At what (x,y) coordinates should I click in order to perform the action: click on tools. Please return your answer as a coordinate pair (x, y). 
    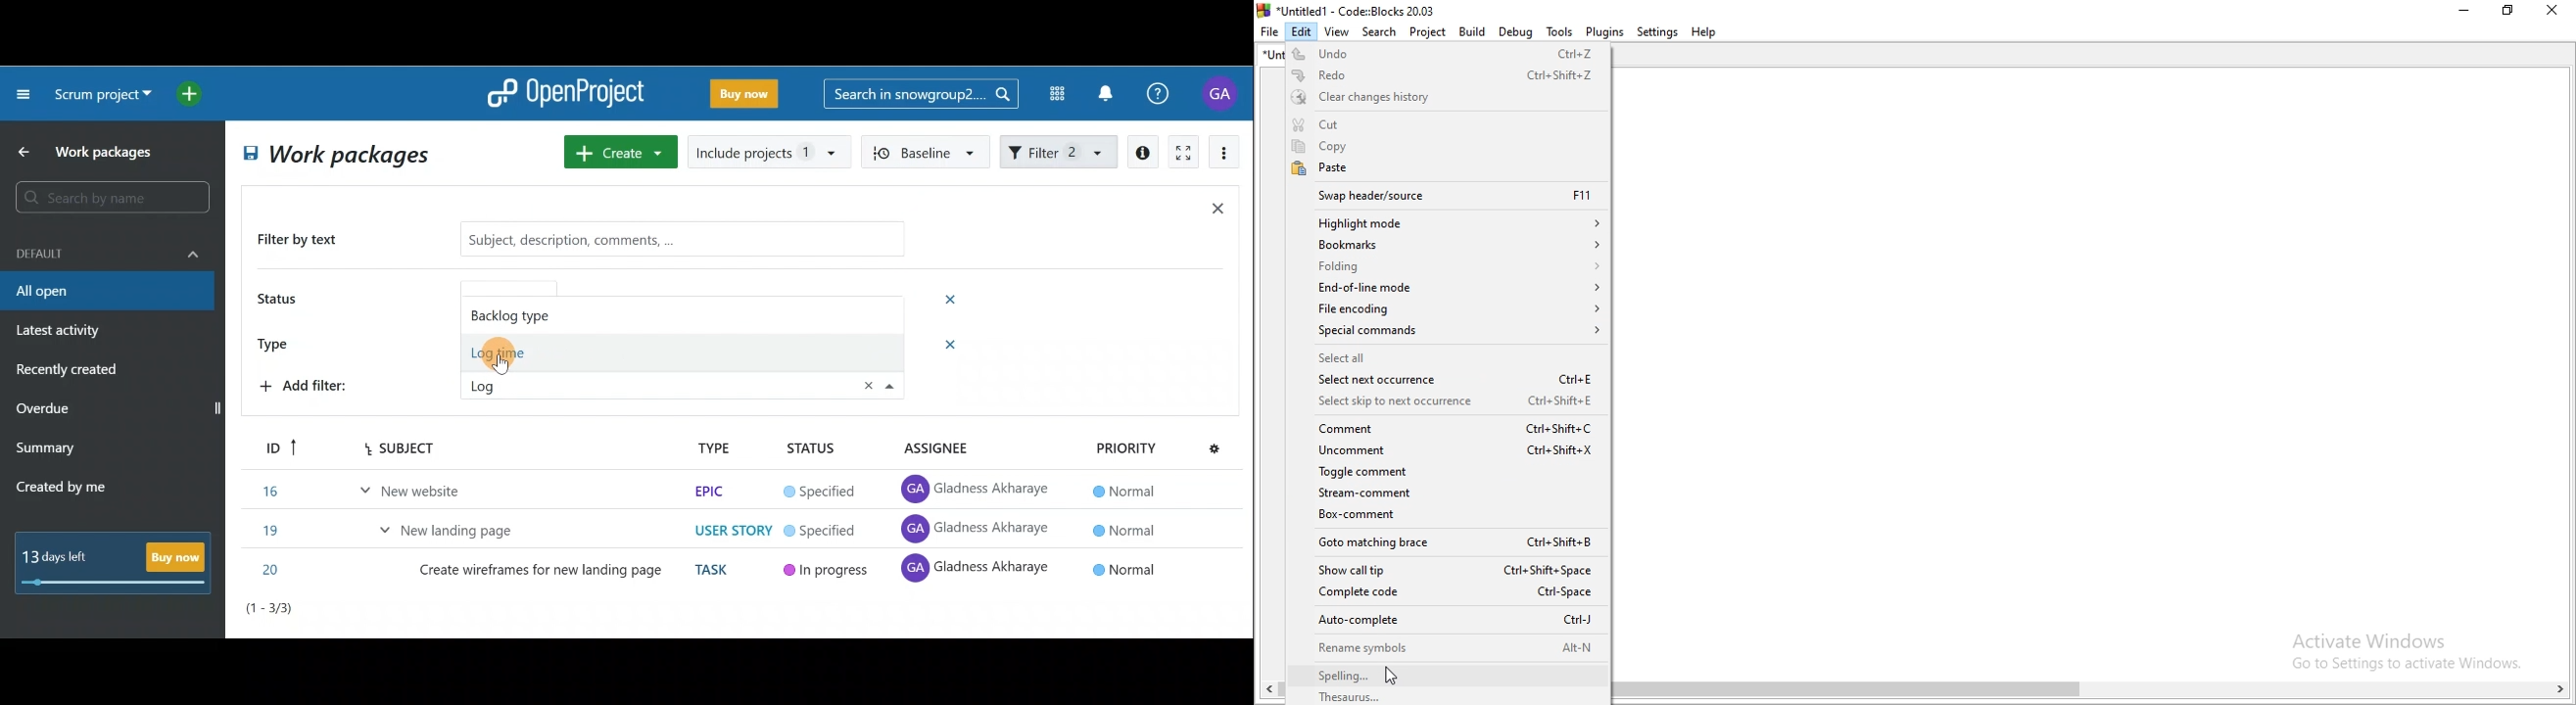
    Looking at the image, I should click on (1560, 32).